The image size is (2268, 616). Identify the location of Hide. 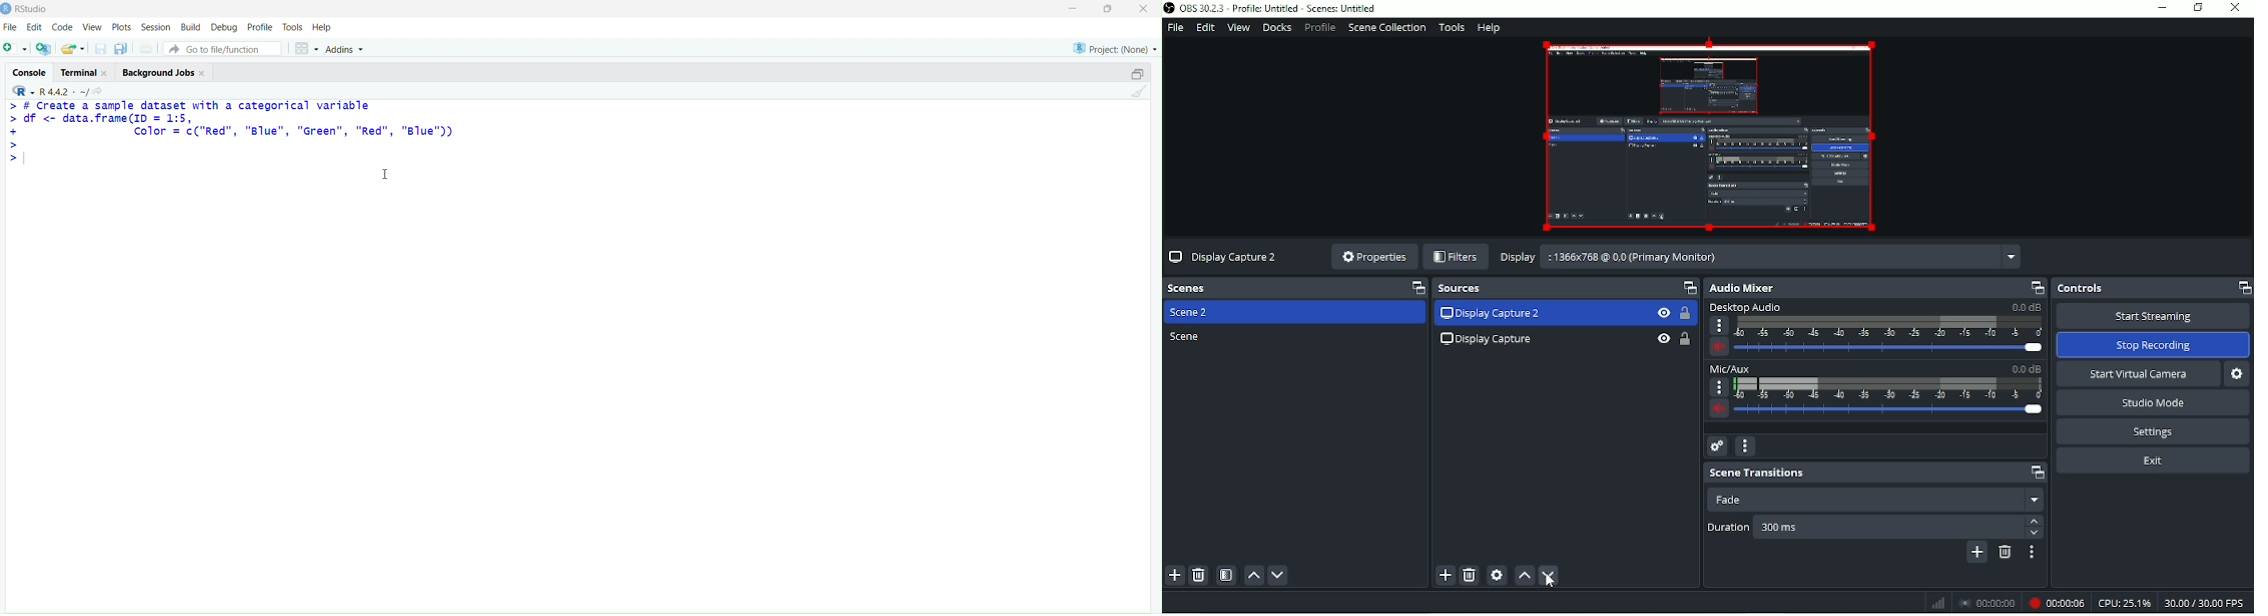
(1662, 339).